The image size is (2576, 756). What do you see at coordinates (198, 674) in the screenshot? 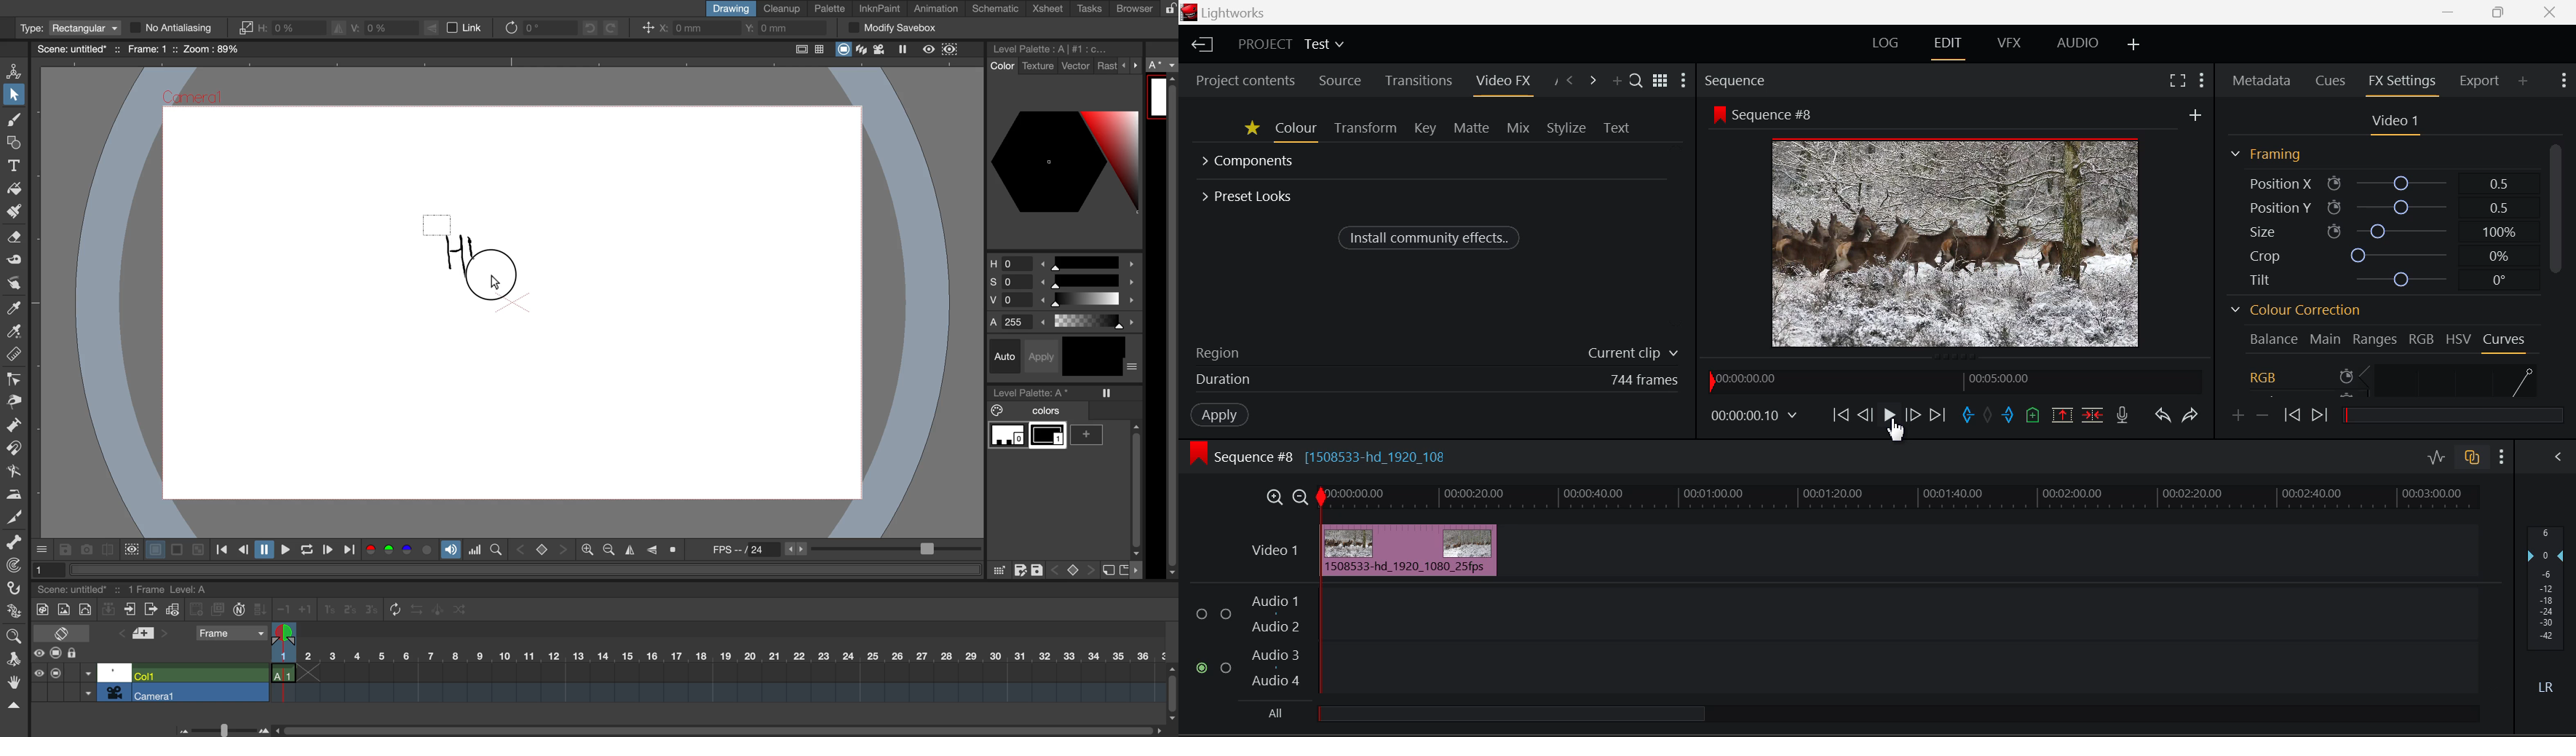
I see `col 1` at bounding box center [198, 674].